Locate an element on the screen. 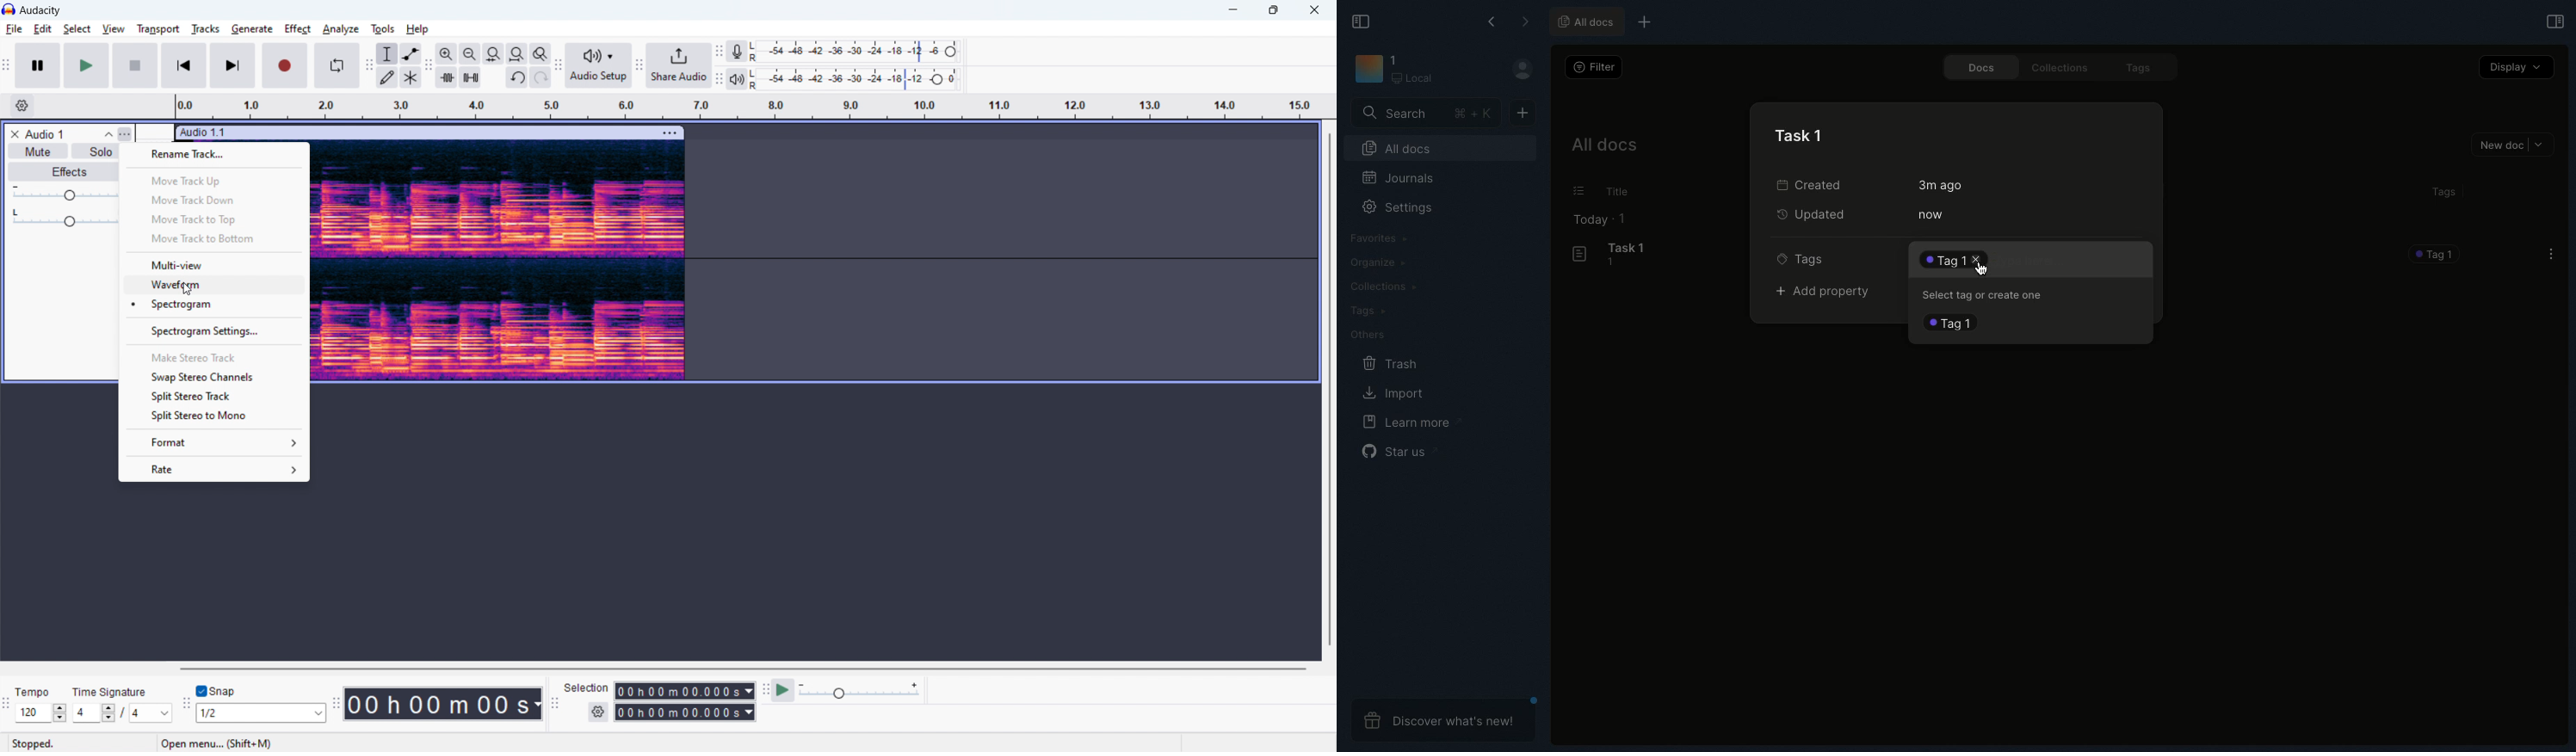 The image size is (2576, 756). envelop tool is located at coordinates (410, 54).